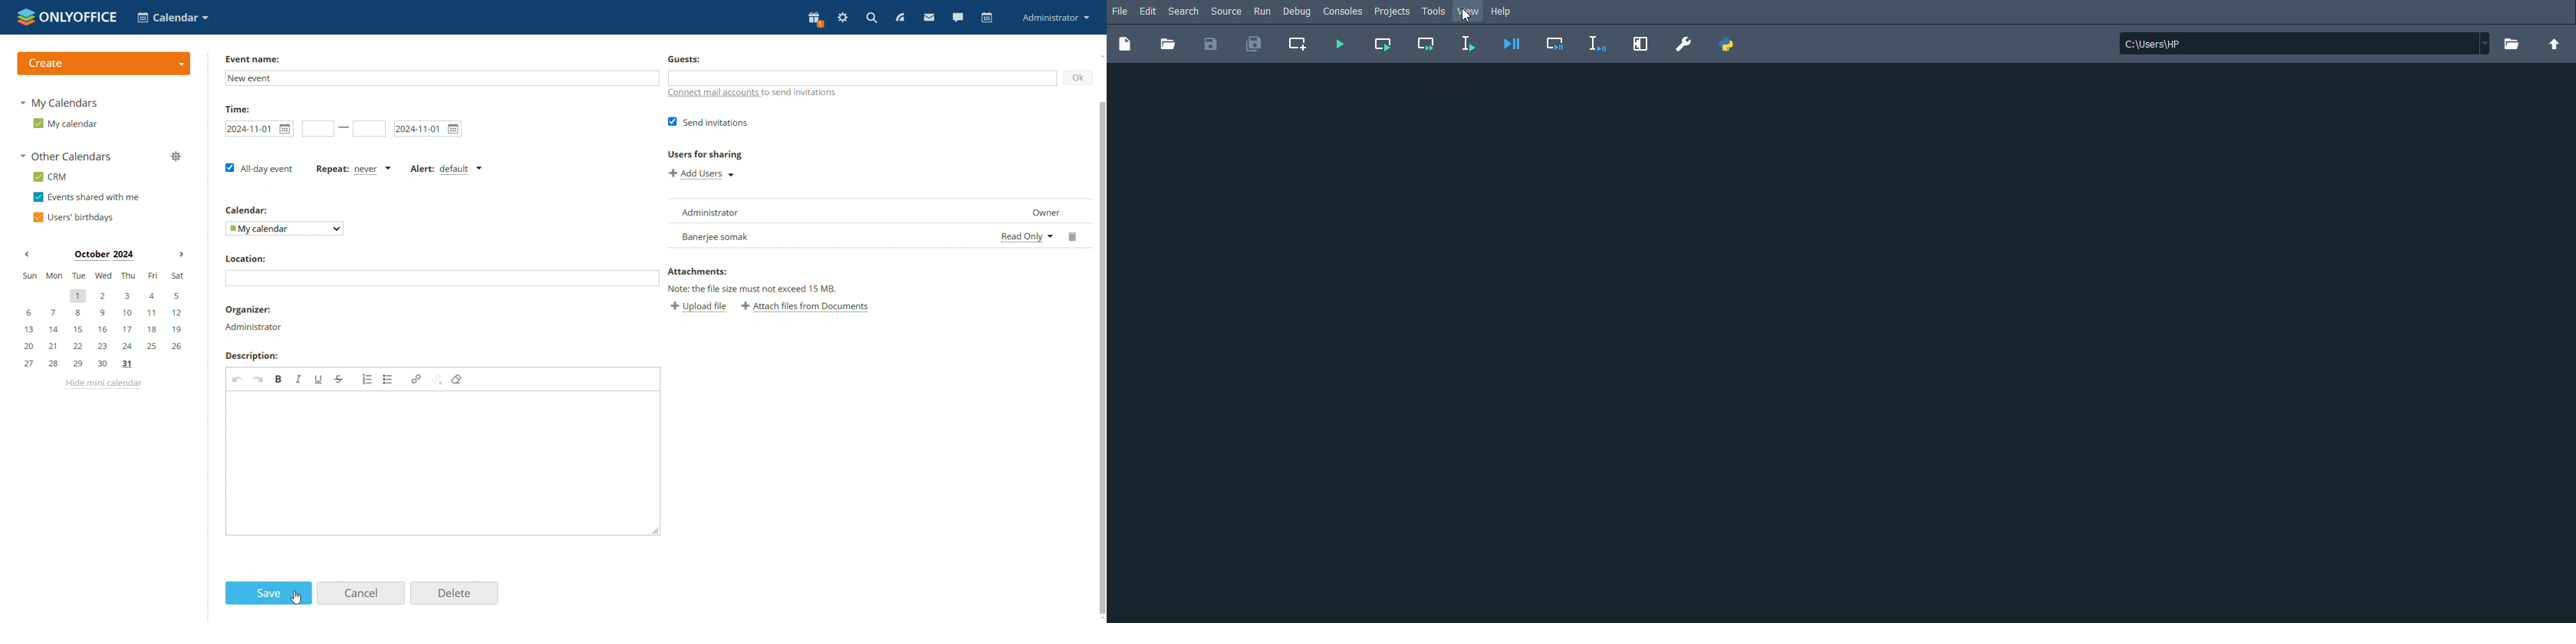 The width and height of the screenshot is (2576, 644). What do you see at coordinates (1298, 13) in the screenshot?
I see `Debug` at bounding box center [1298, 13].